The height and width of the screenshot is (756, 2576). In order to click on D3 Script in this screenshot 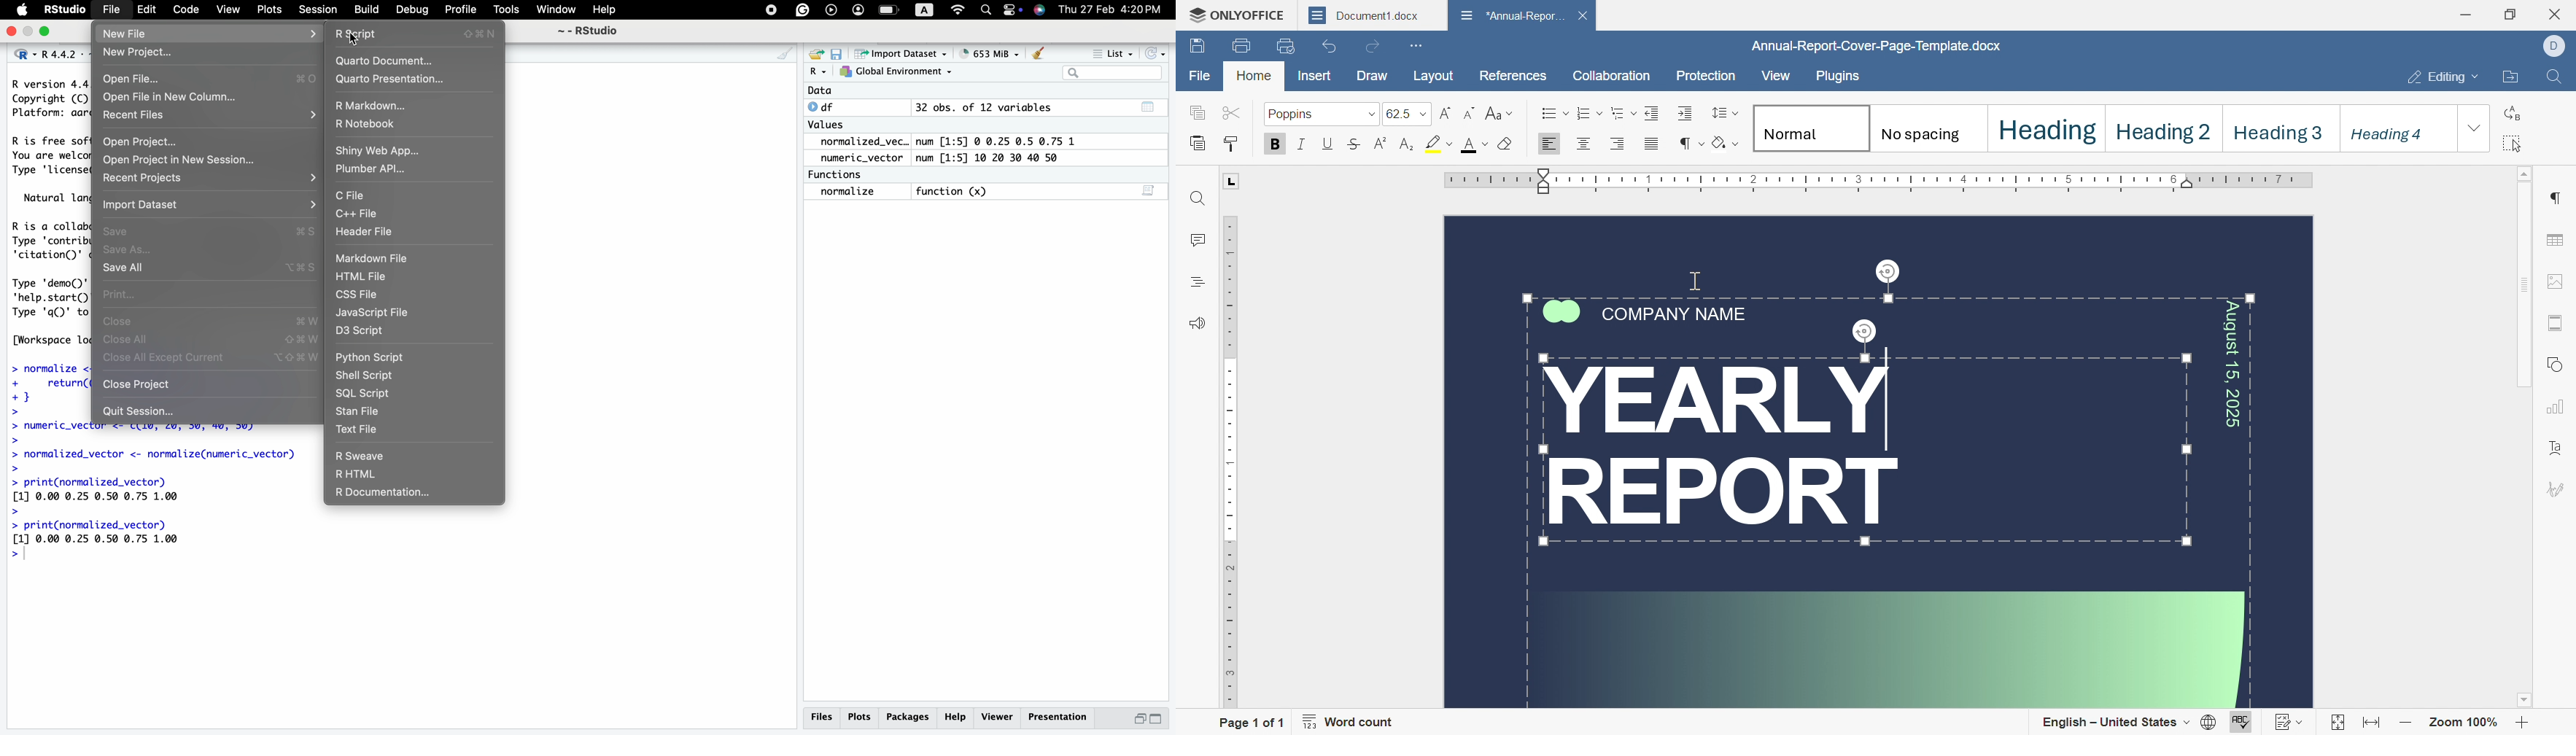, I will do `click(362, 333)`.